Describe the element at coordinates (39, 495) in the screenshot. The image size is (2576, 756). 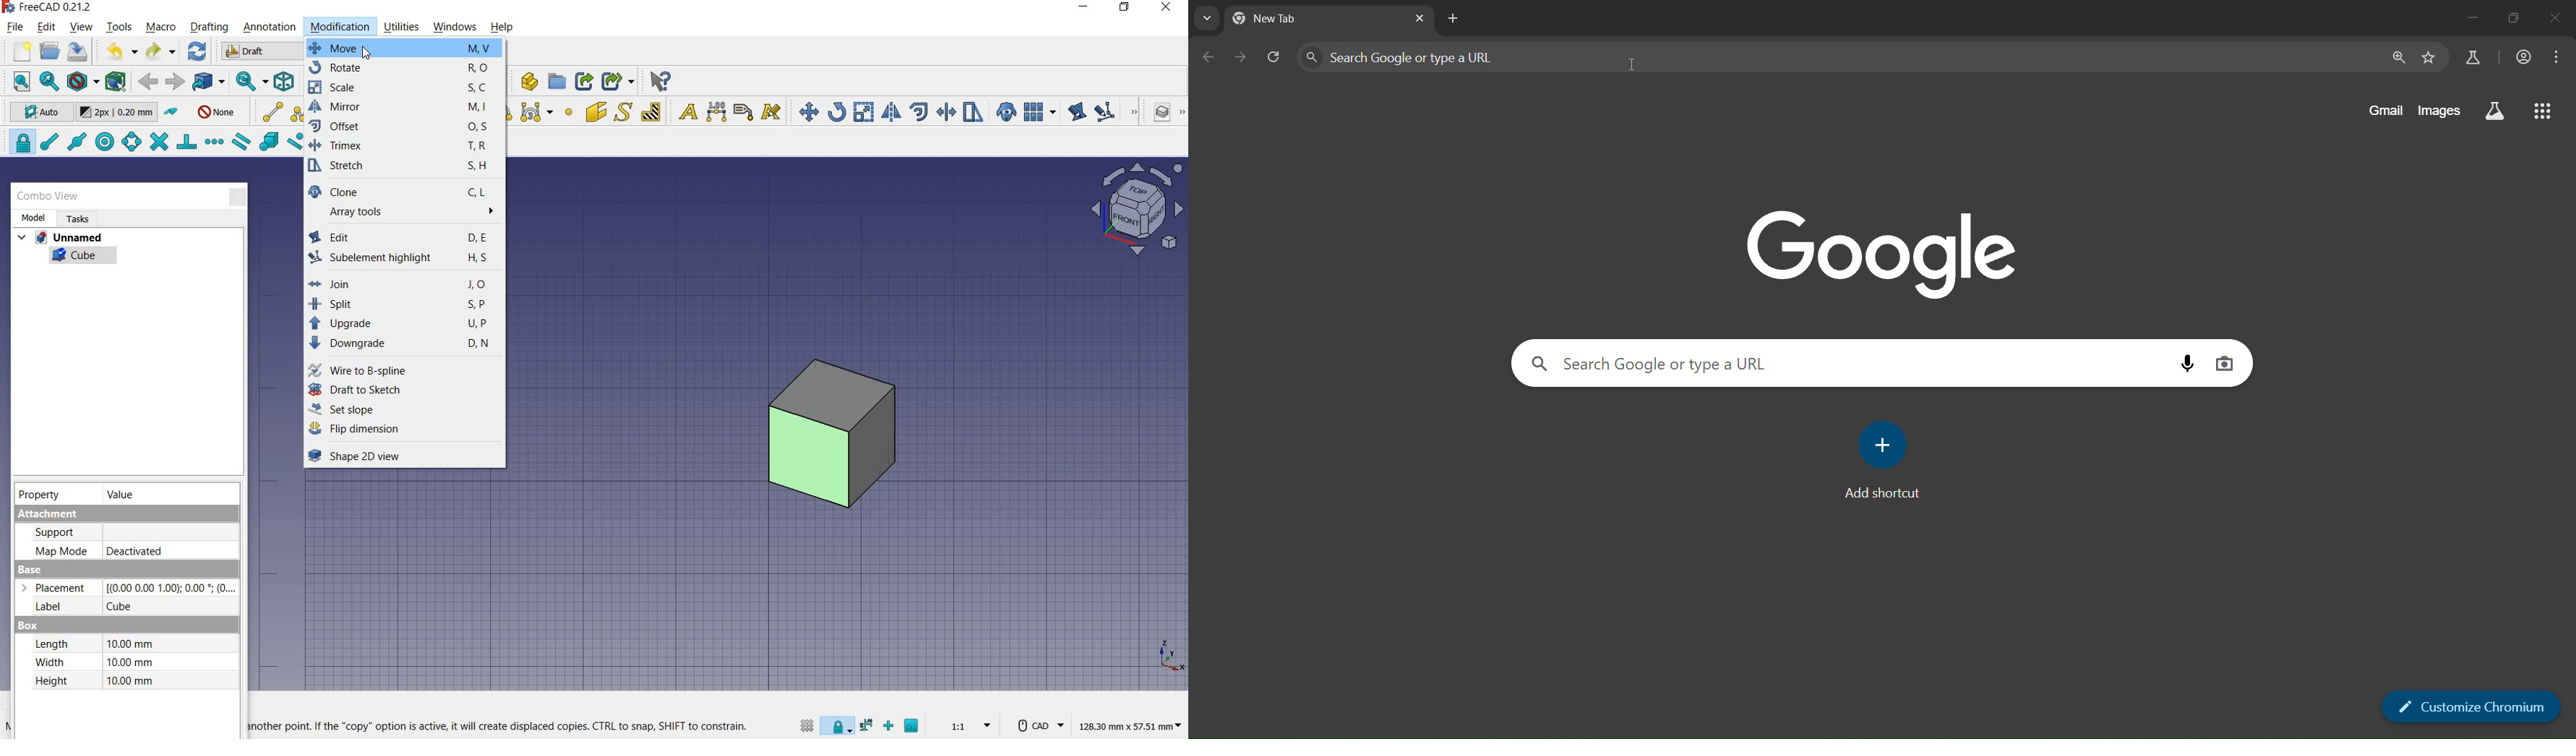
I see `property` at that location.